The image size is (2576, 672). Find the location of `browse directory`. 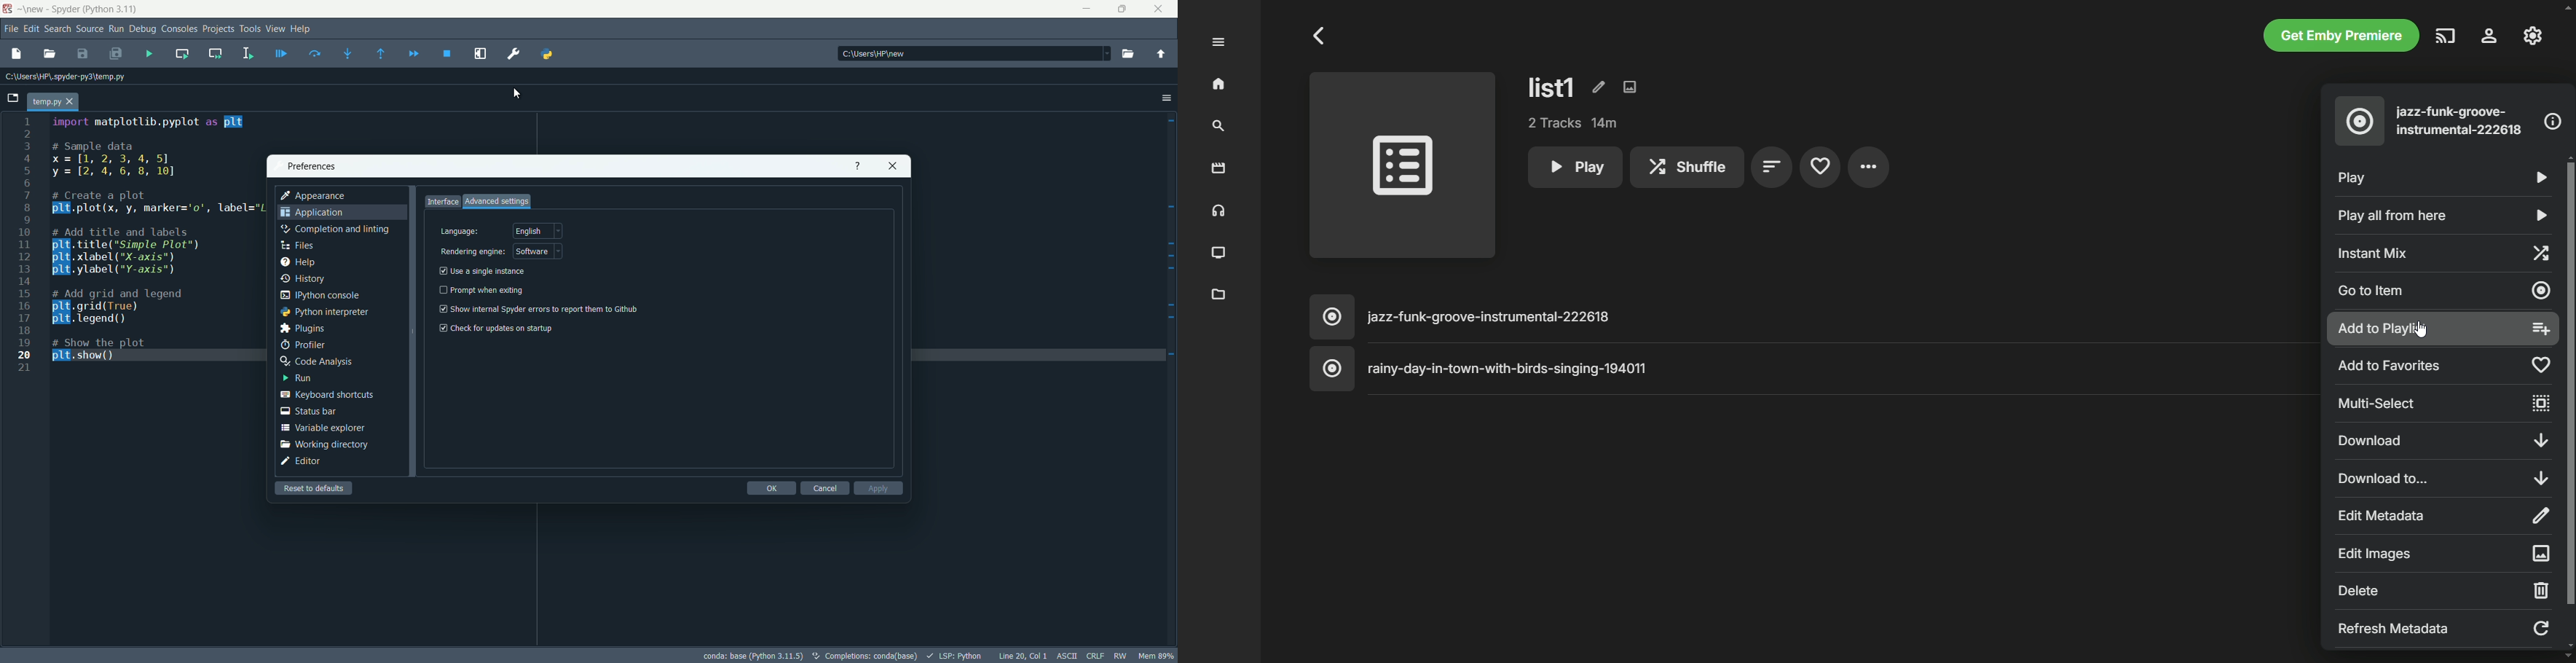

browse directory is located at coordinates (1128, 53).